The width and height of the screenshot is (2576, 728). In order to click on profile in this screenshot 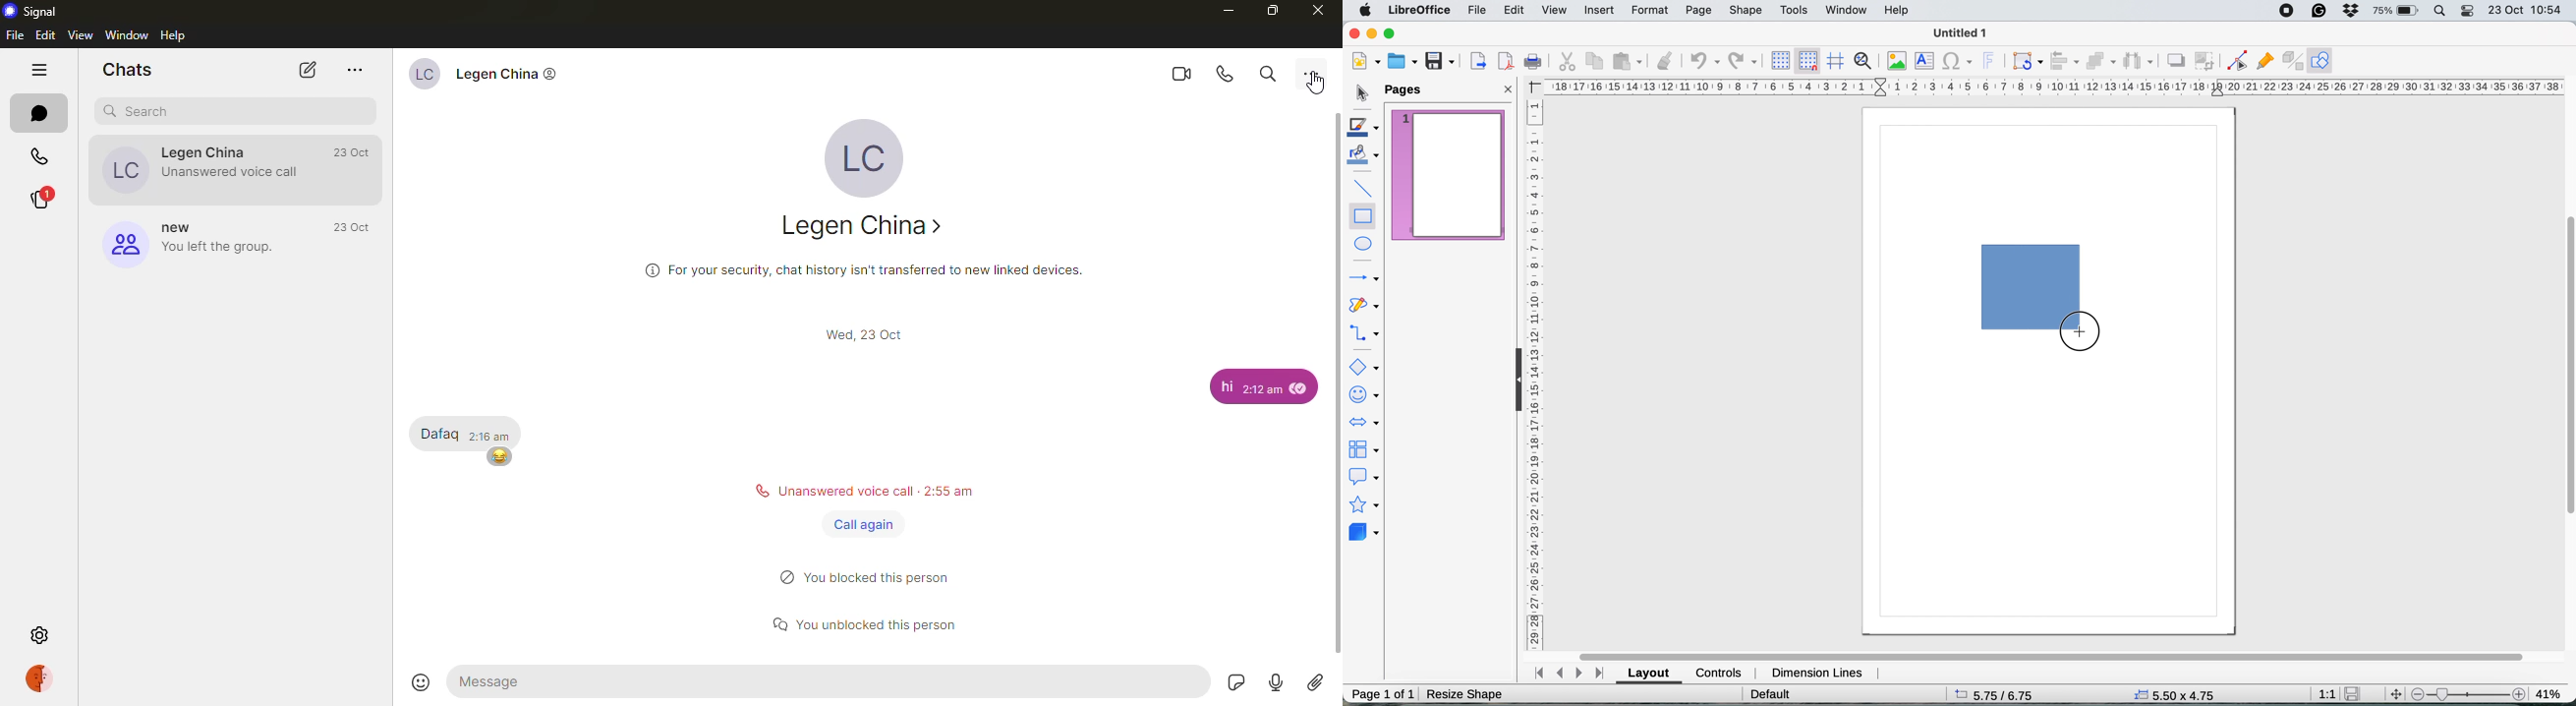, I will do `click(45, 677)`.